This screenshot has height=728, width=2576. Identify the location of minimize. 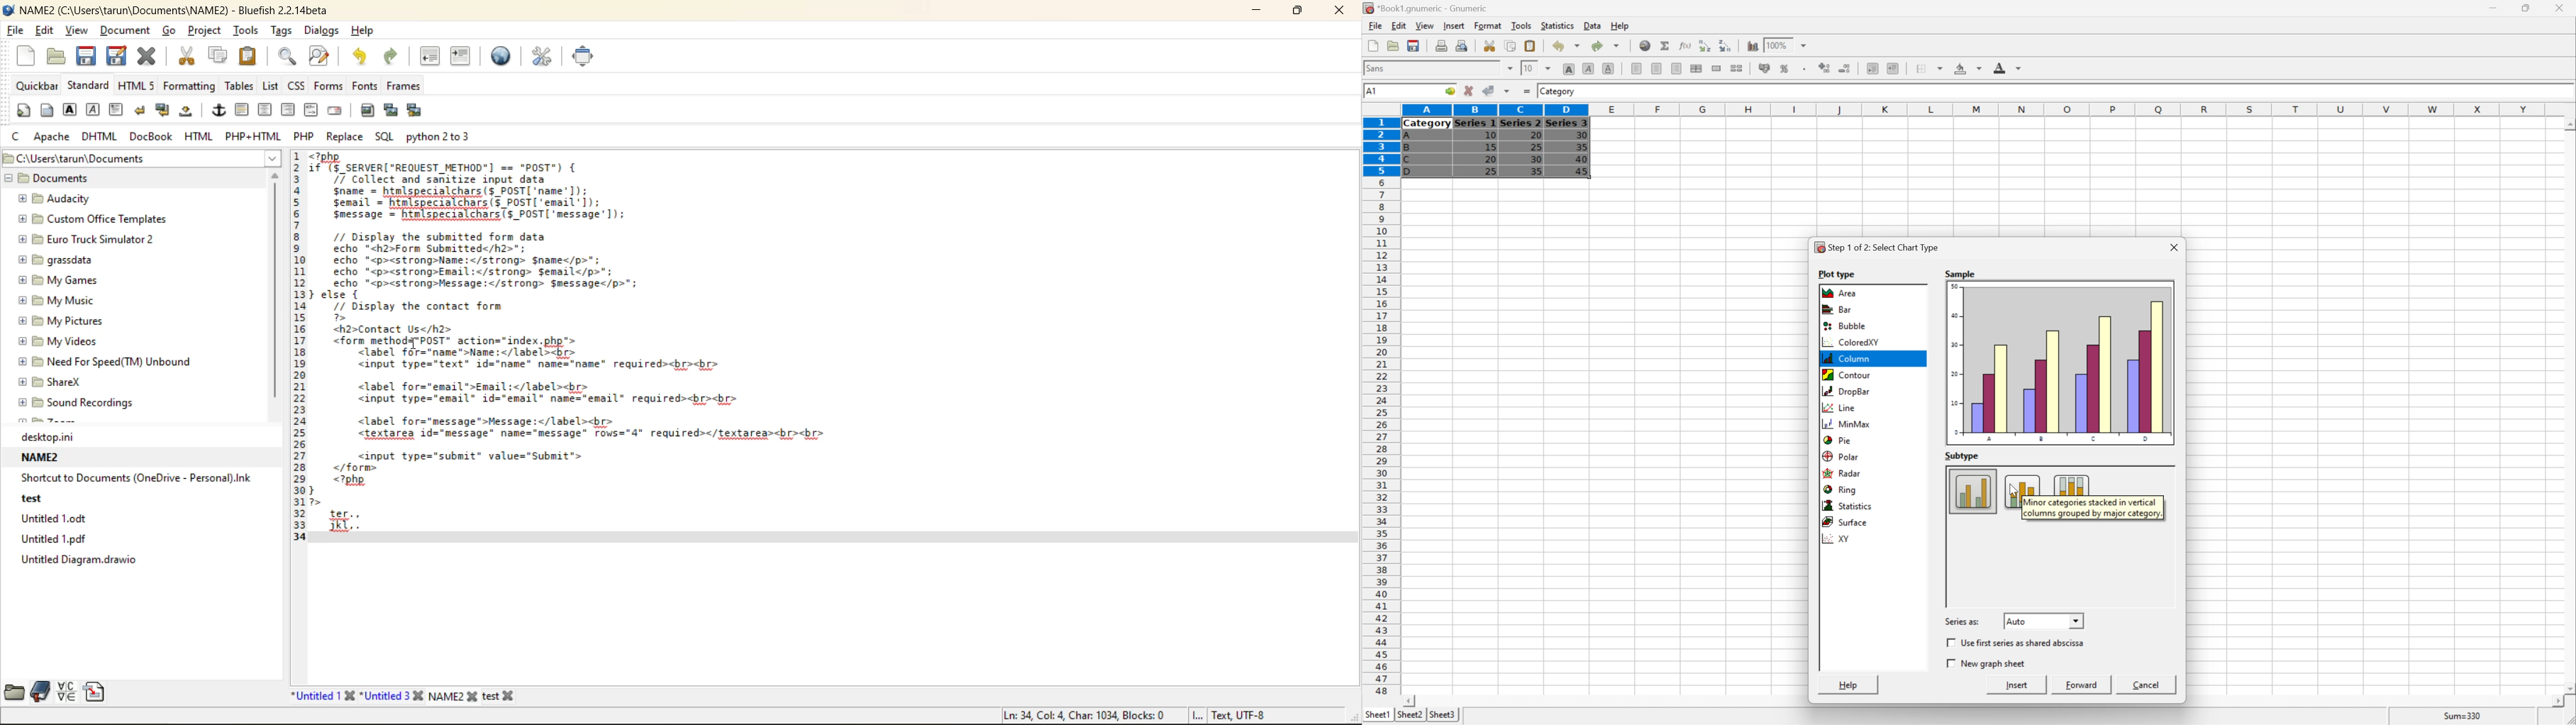
(1254, 13).